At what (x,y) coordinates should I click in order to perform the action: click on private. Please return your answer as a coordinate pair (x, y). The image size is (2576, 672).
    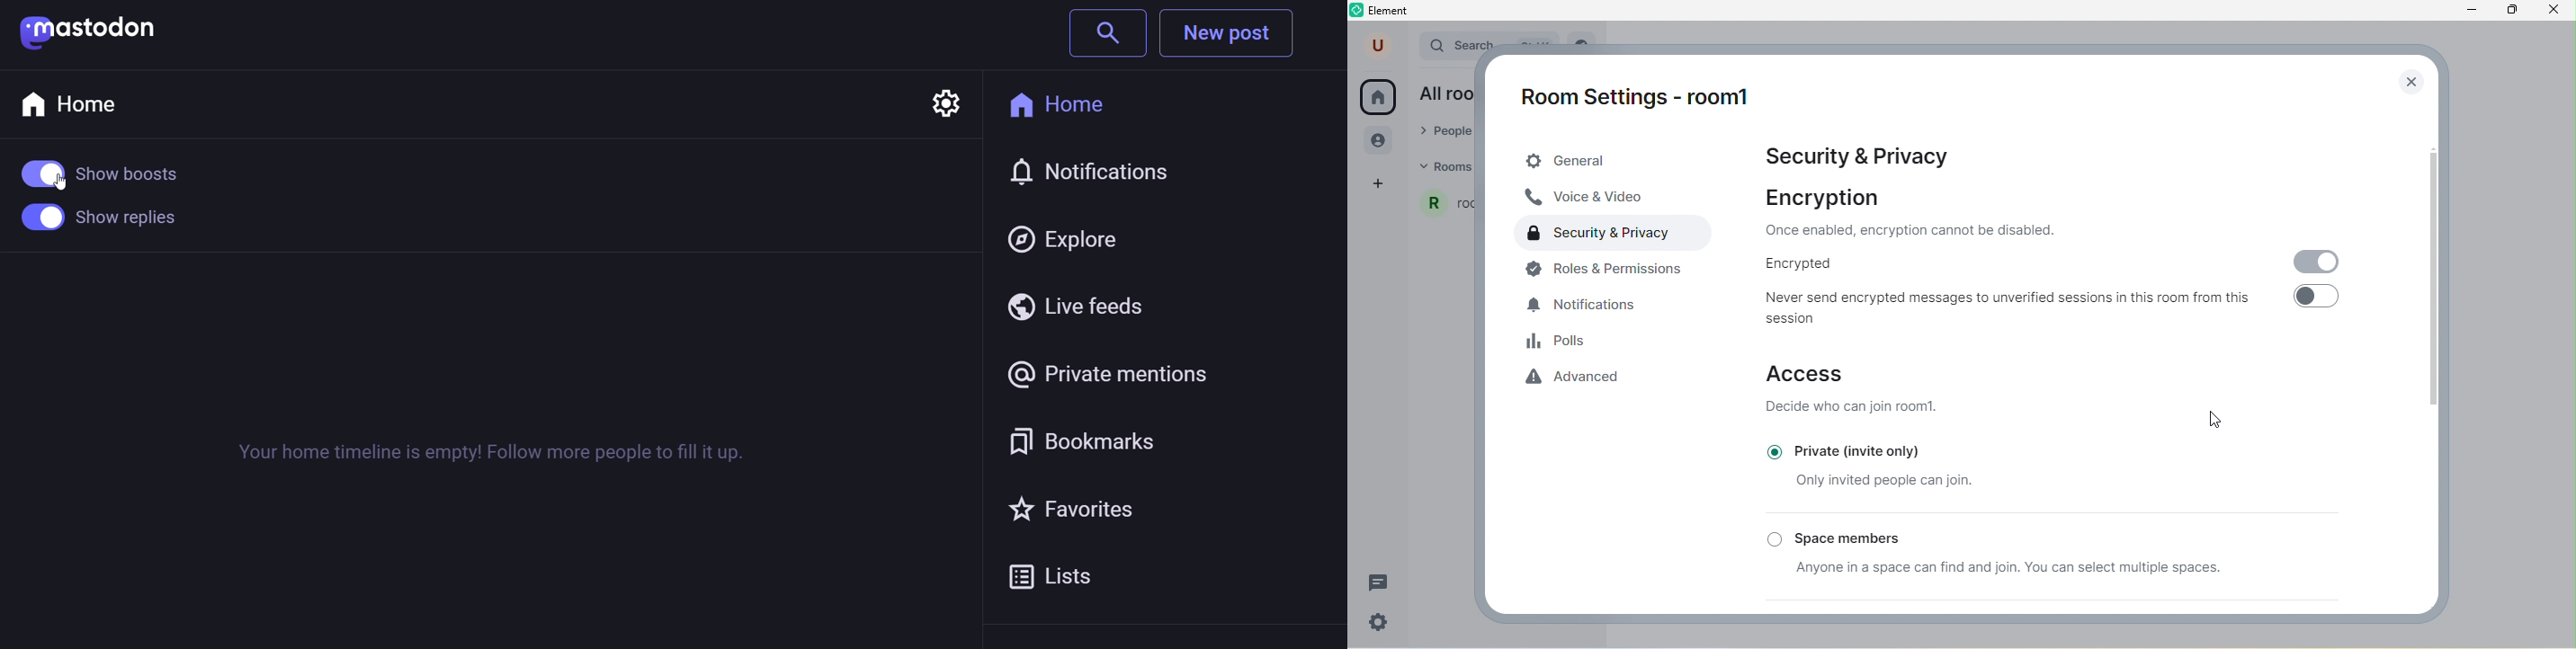
    Looking at the image, I should click on (1859, 449).